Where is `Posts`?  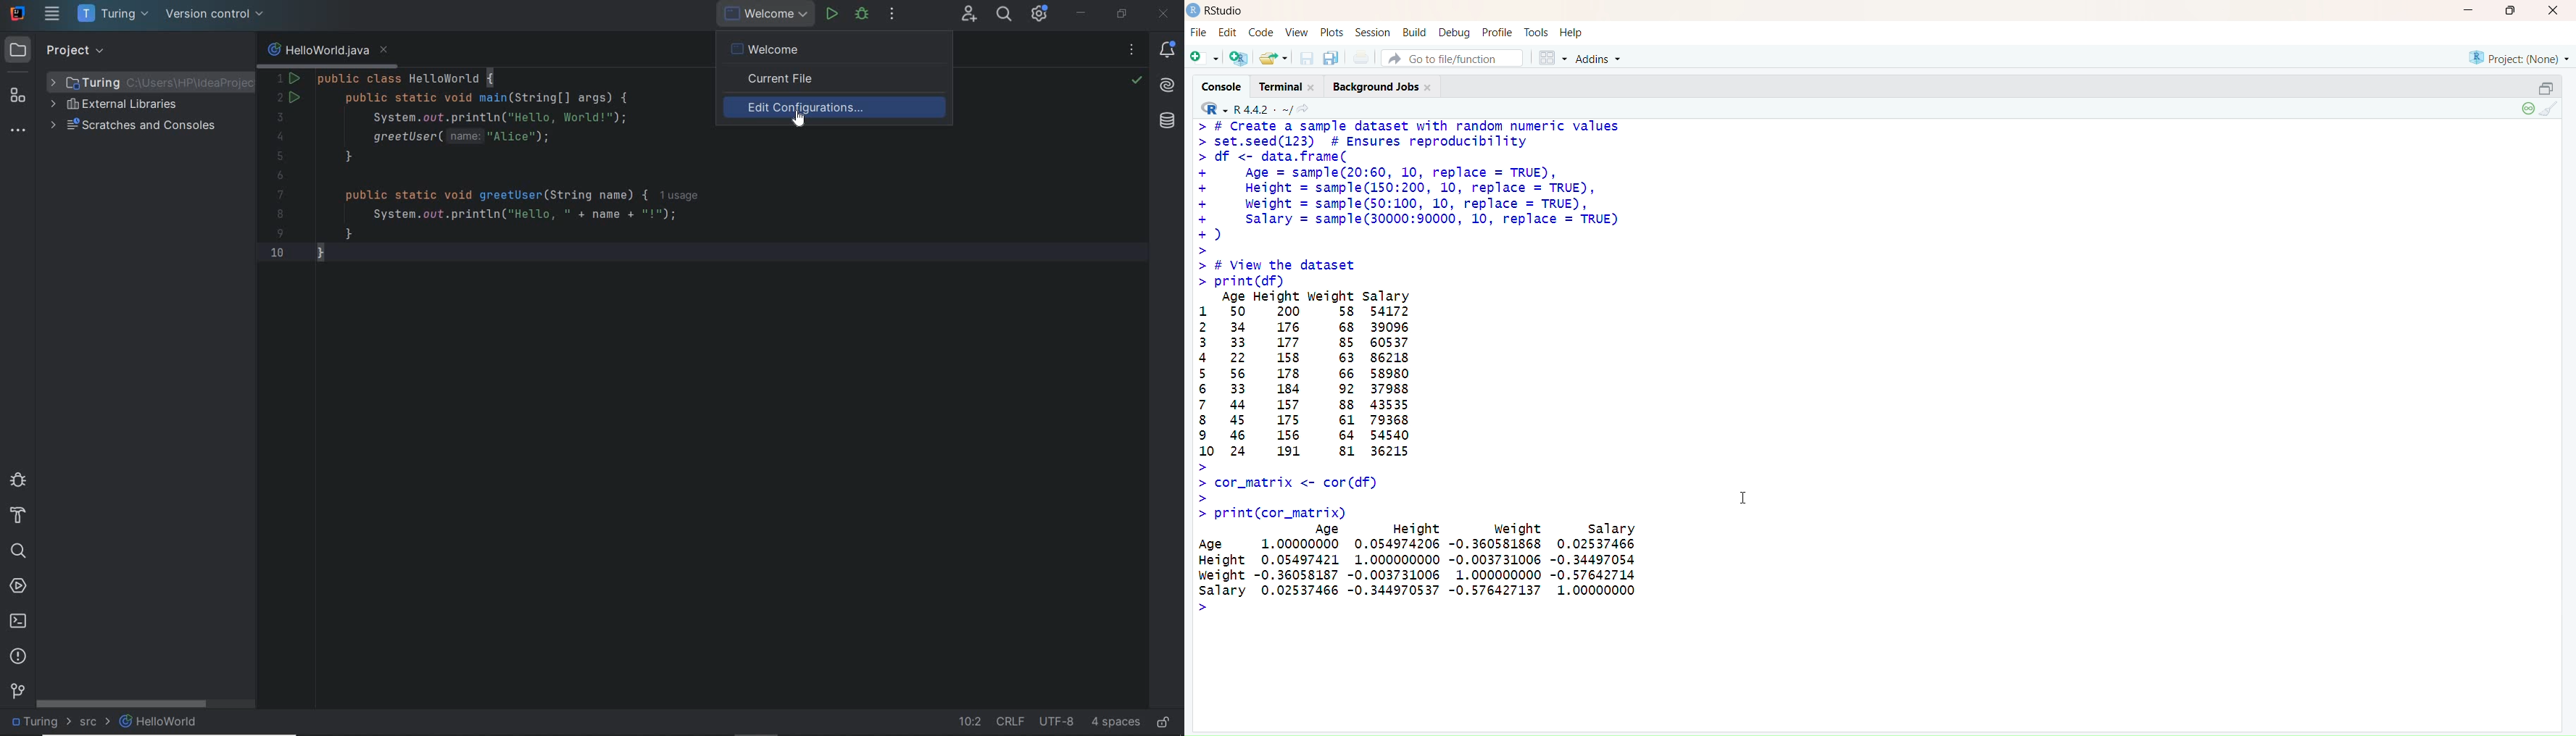
Posts is located at coordinates (1329, 32).